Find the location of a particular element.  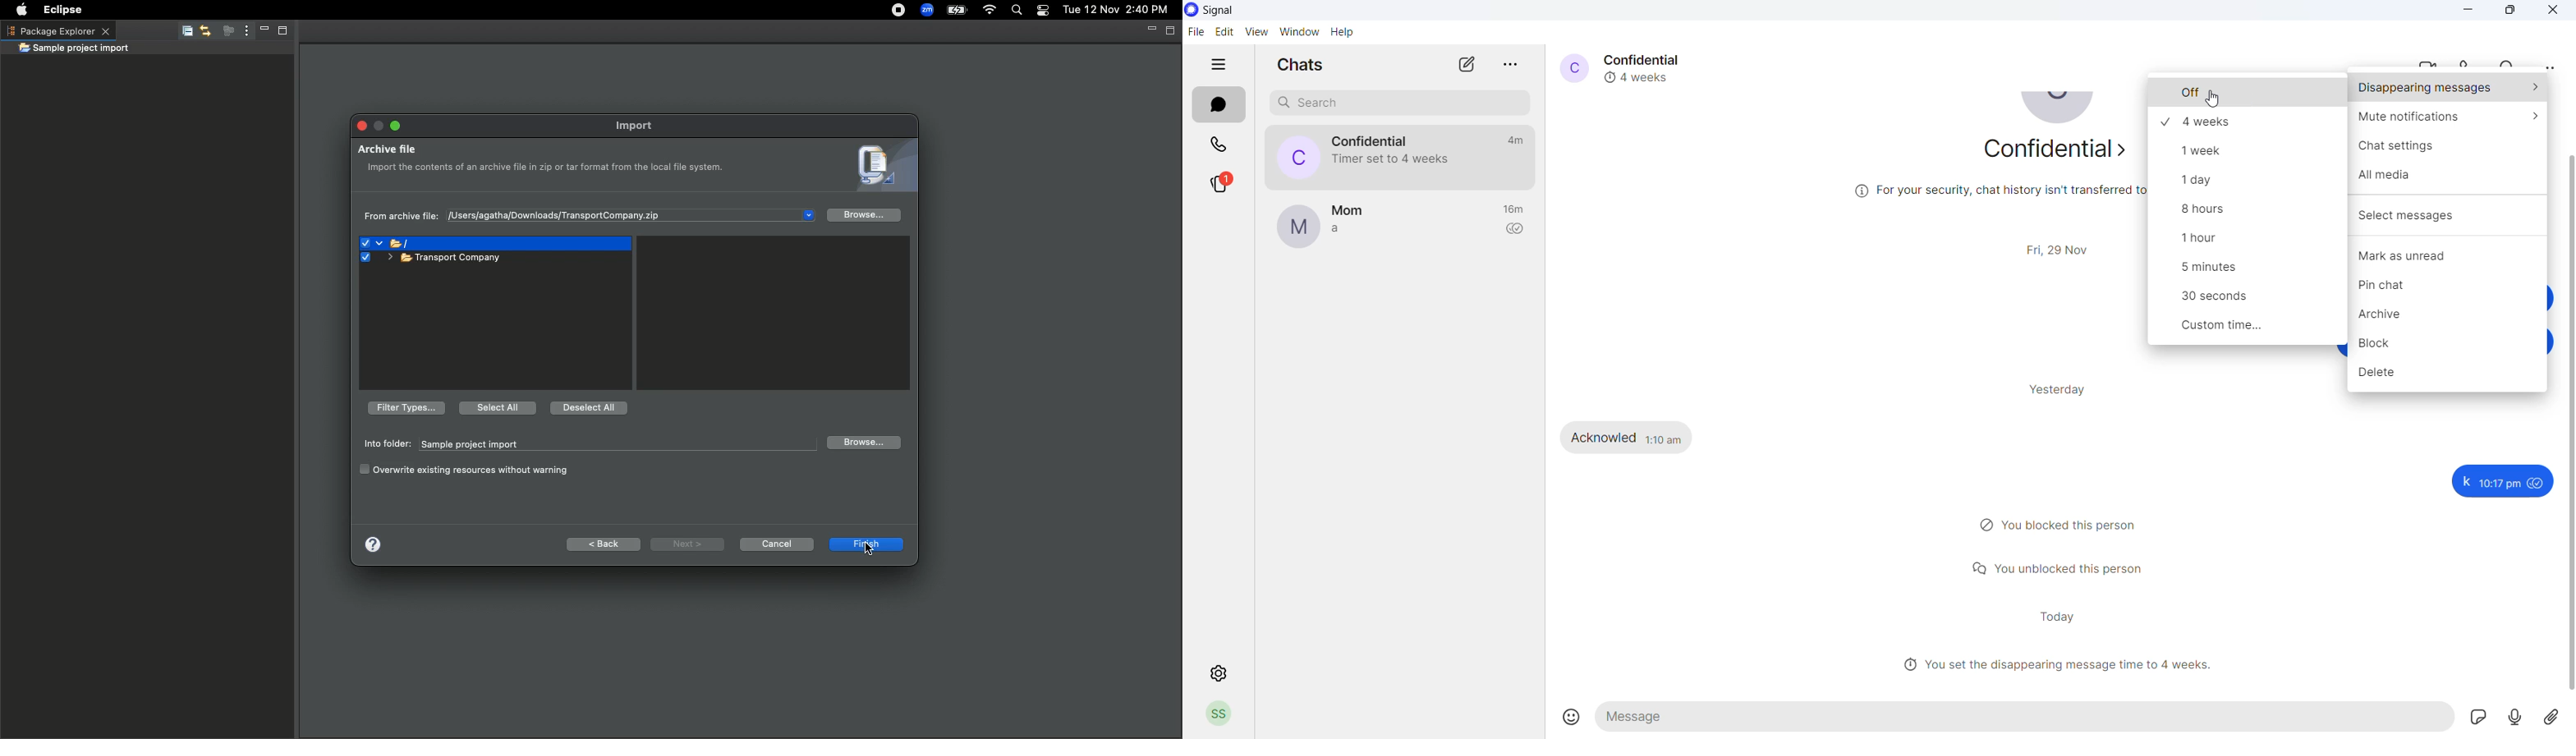

disappearing messages timeframe is located at coordinates (2246, 272).